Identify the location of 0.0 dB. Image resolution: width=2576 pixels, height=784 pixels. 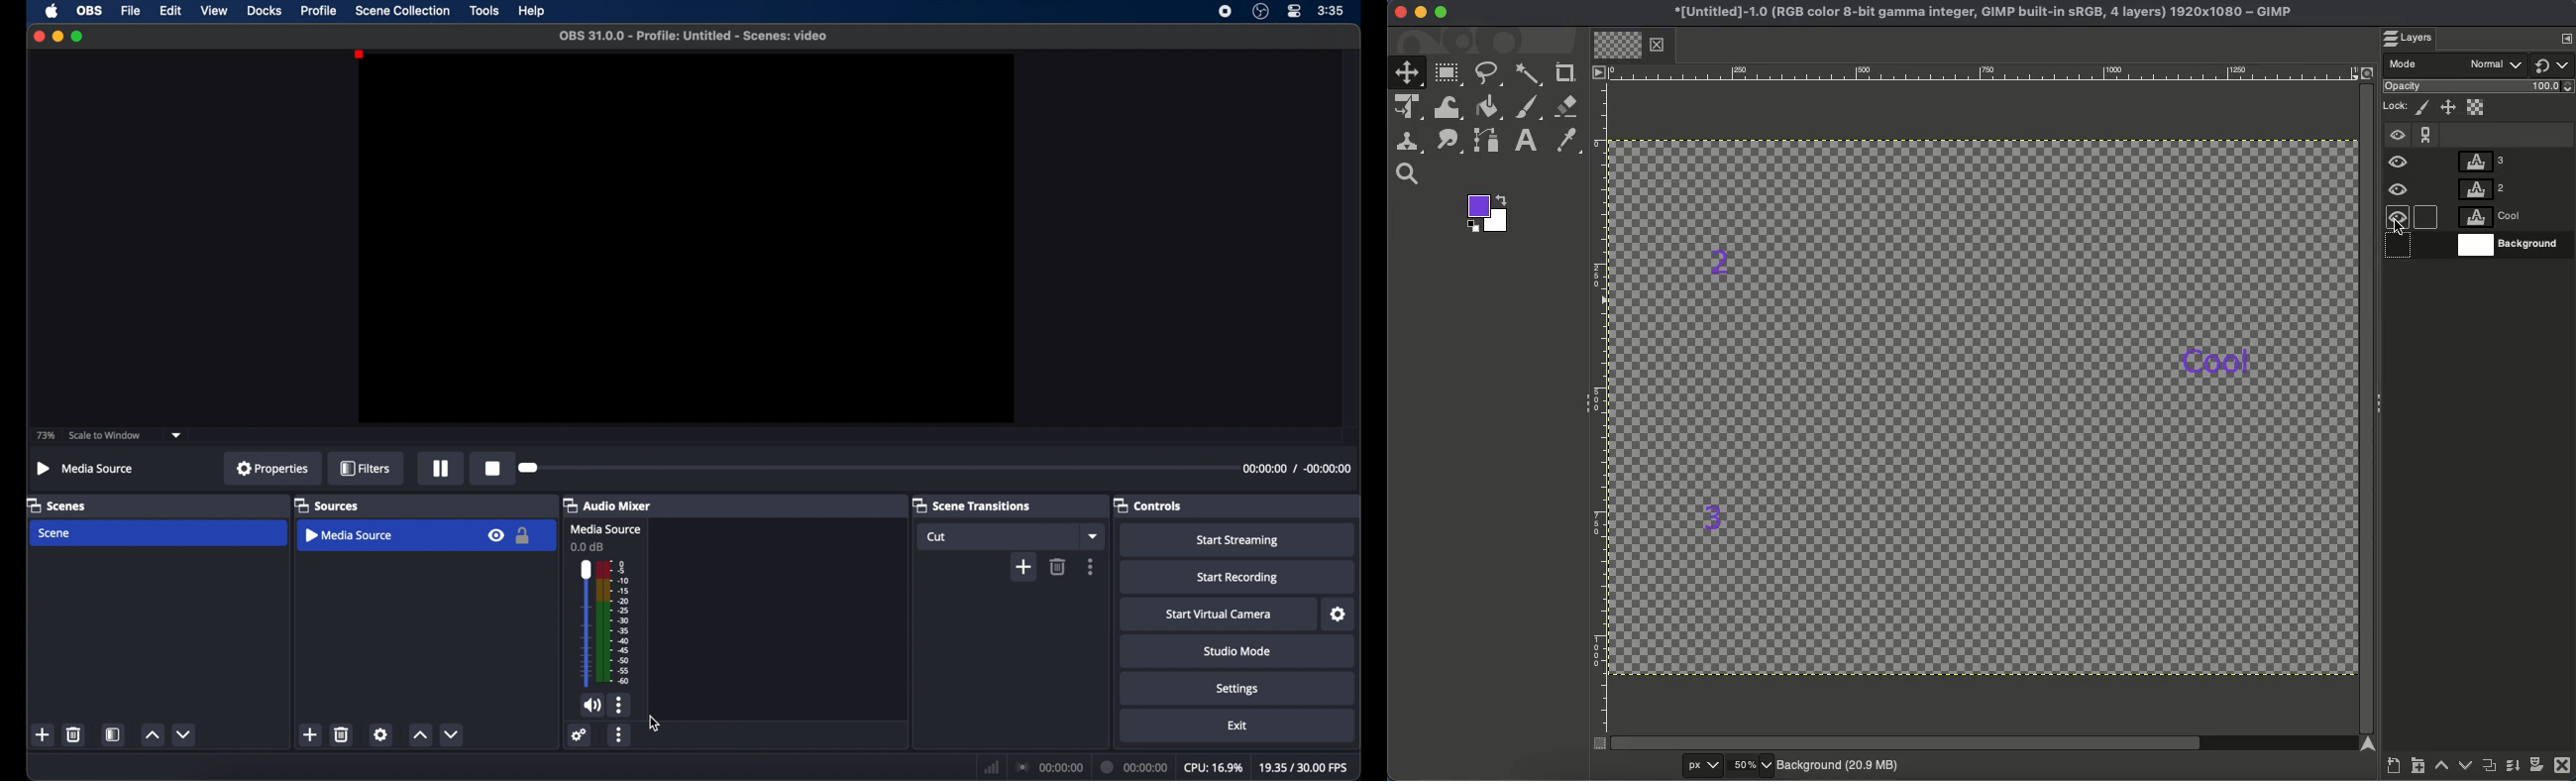
(590, 547).